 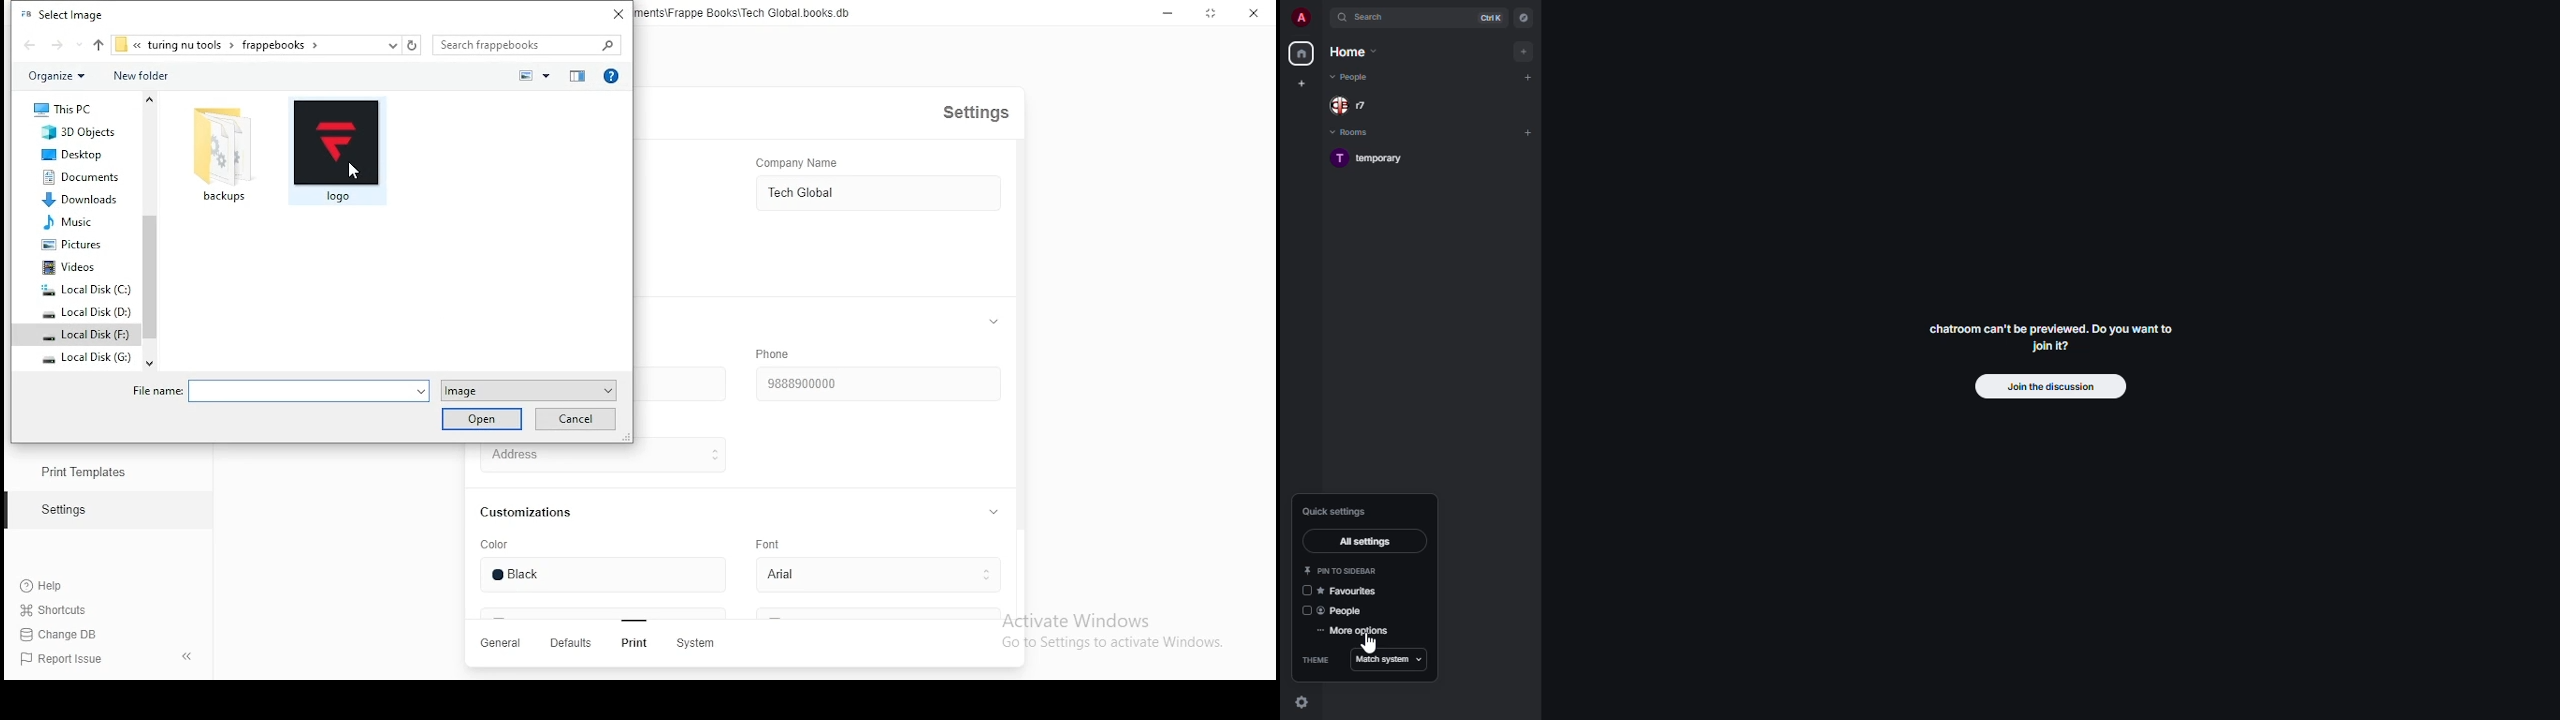 I want to click on add, so click(x=1527, y=52).